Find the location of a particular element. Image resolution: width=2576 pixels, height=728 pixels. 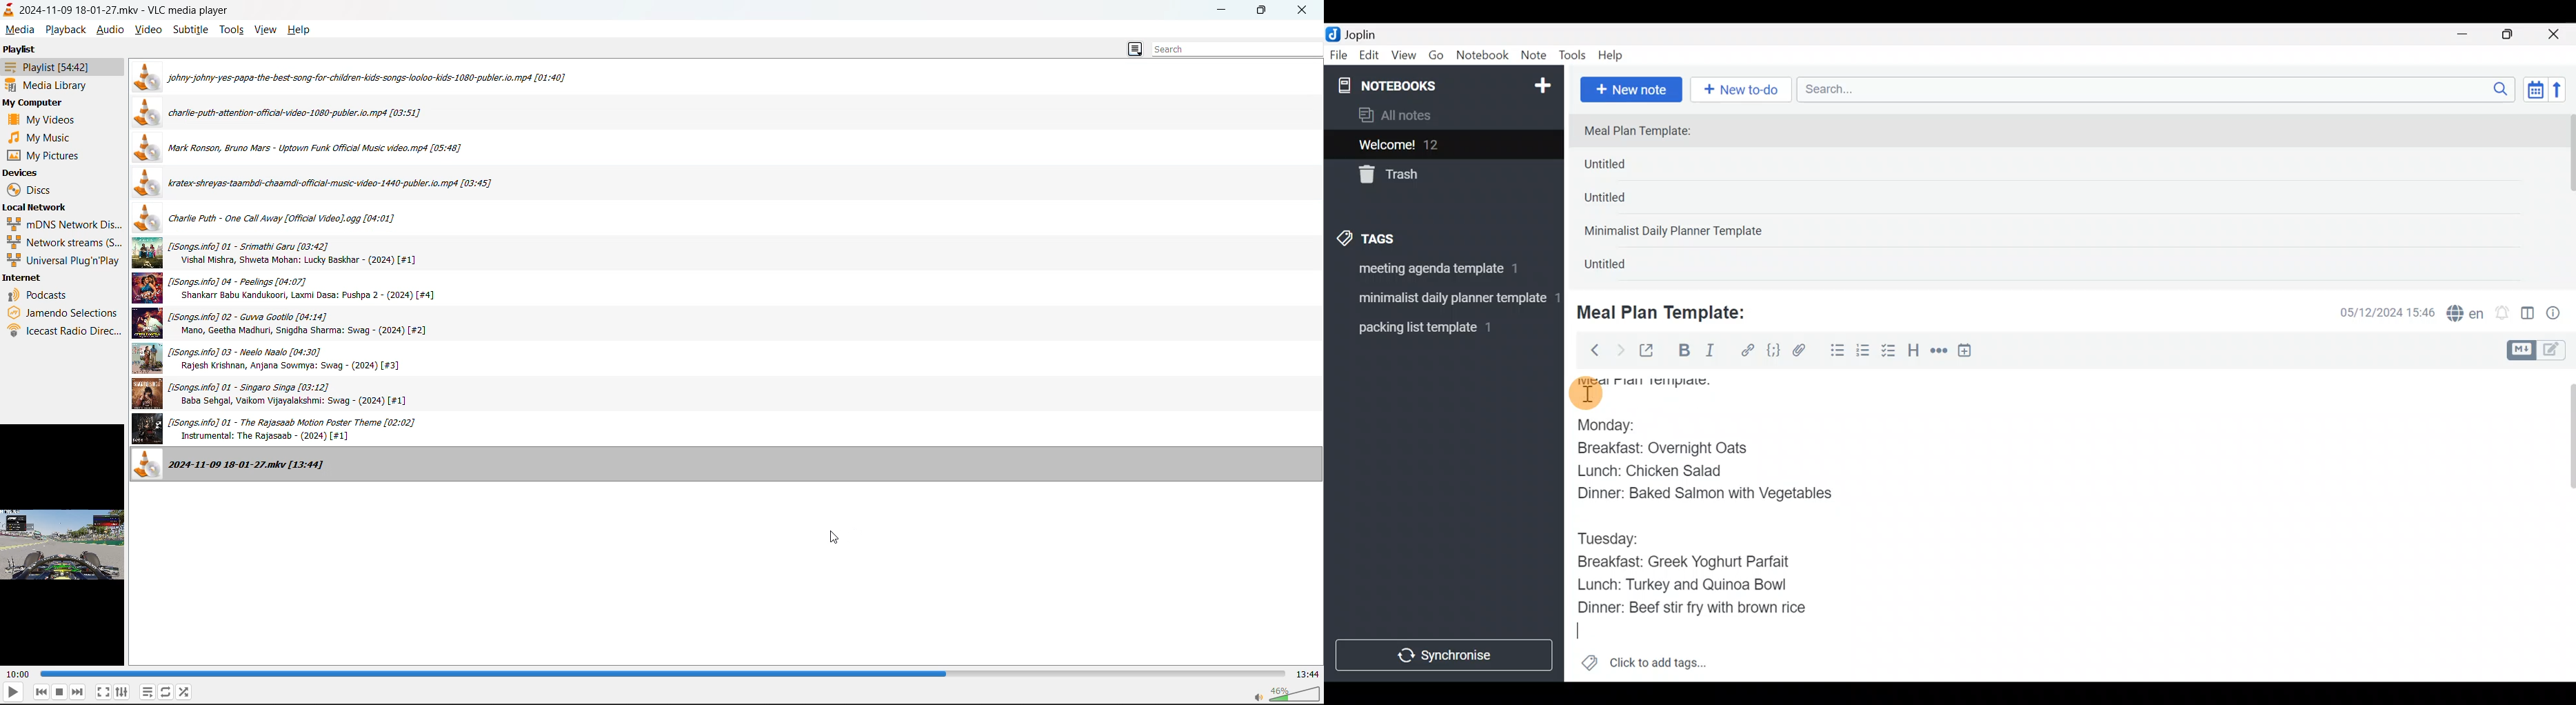

text Cursor is located at coordinates (1582, 634).